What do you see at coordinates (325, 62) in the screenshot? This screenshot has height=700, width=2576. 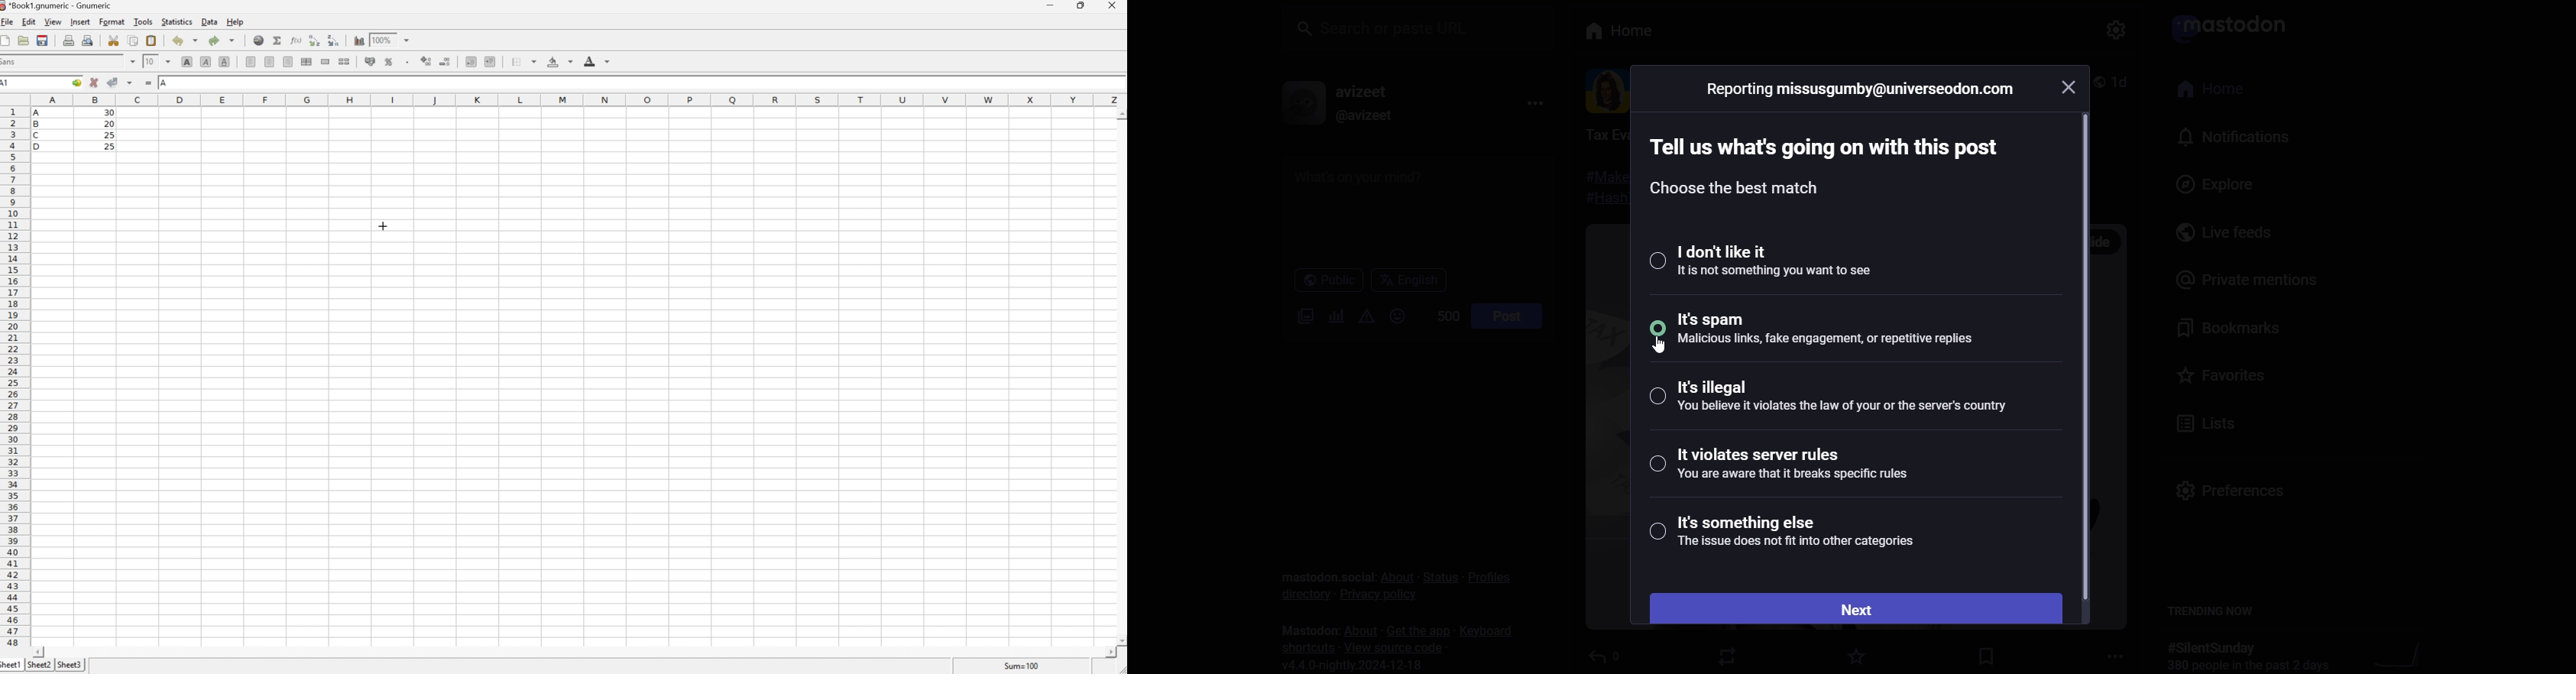 I see `Merge a range of cells` at bounding box center [325, 62].